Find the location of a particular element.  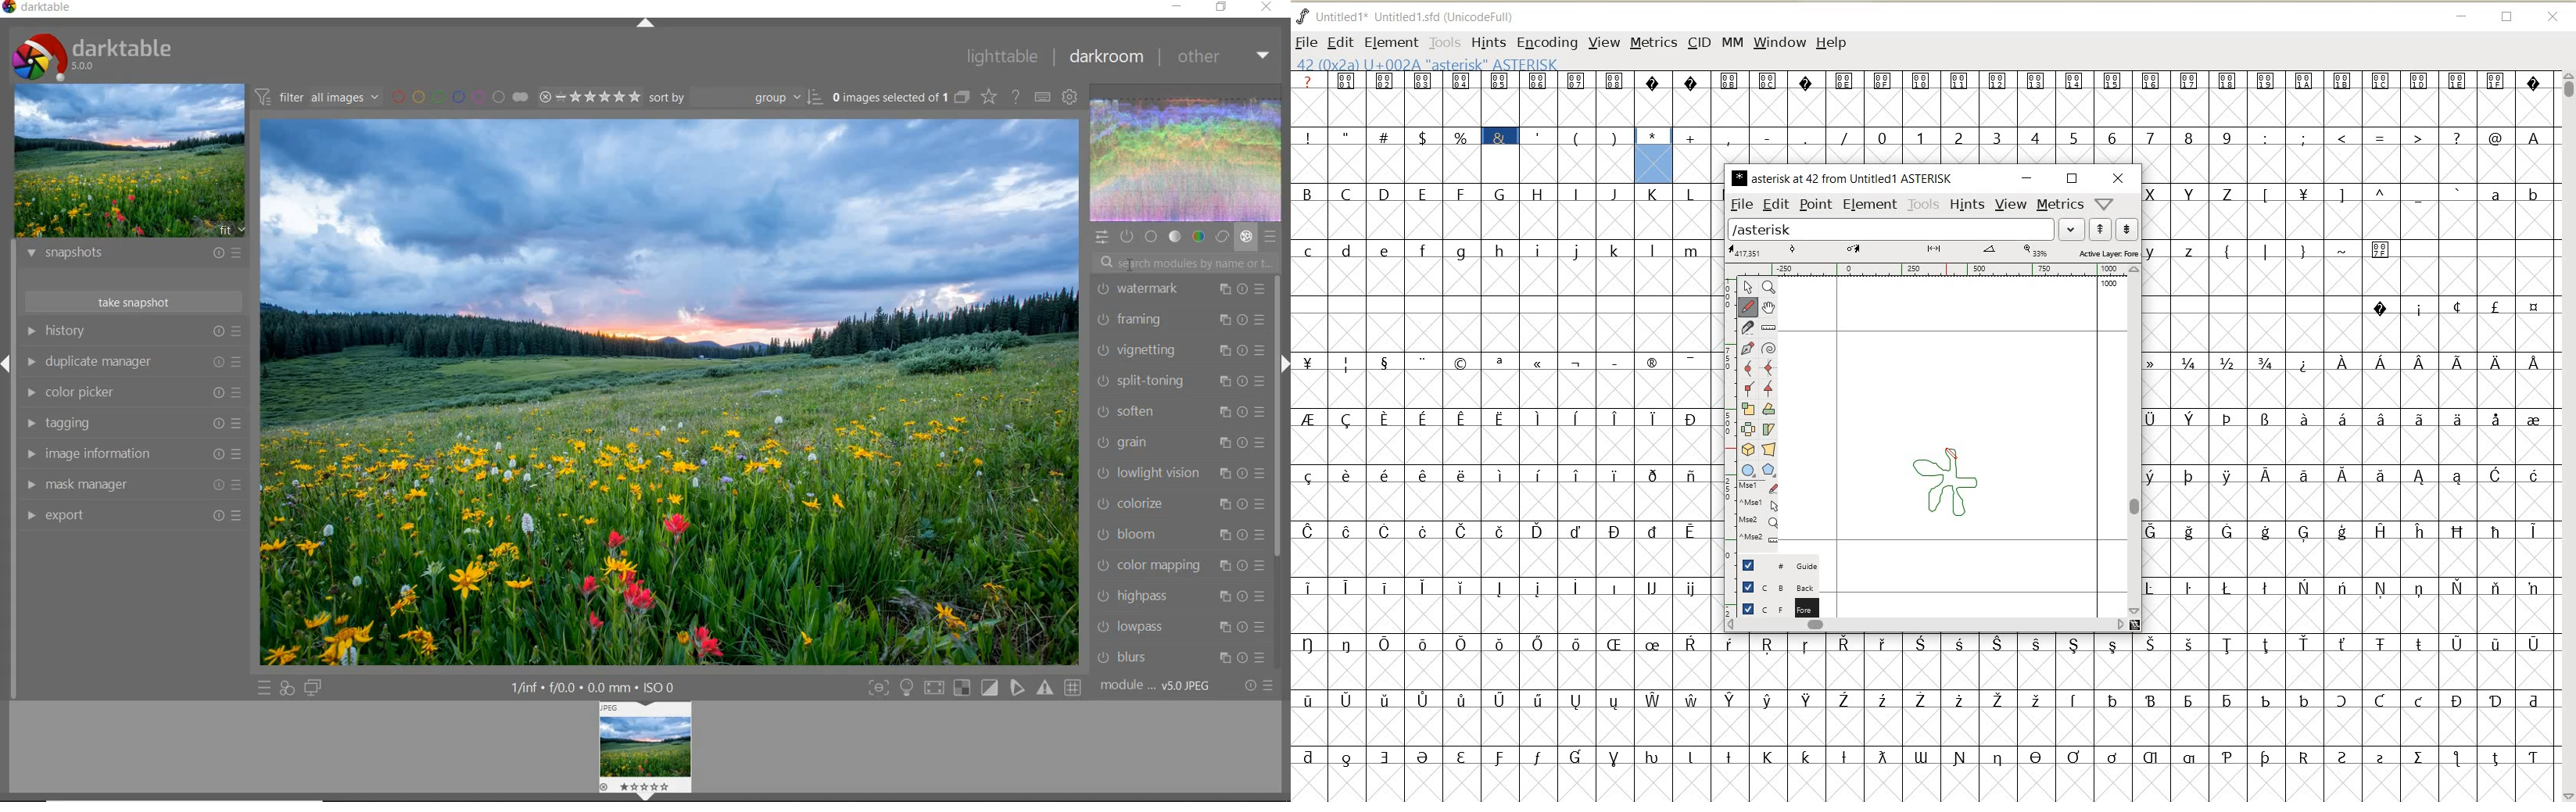

SCROLLBAR is located at coordinates (1934, 625).